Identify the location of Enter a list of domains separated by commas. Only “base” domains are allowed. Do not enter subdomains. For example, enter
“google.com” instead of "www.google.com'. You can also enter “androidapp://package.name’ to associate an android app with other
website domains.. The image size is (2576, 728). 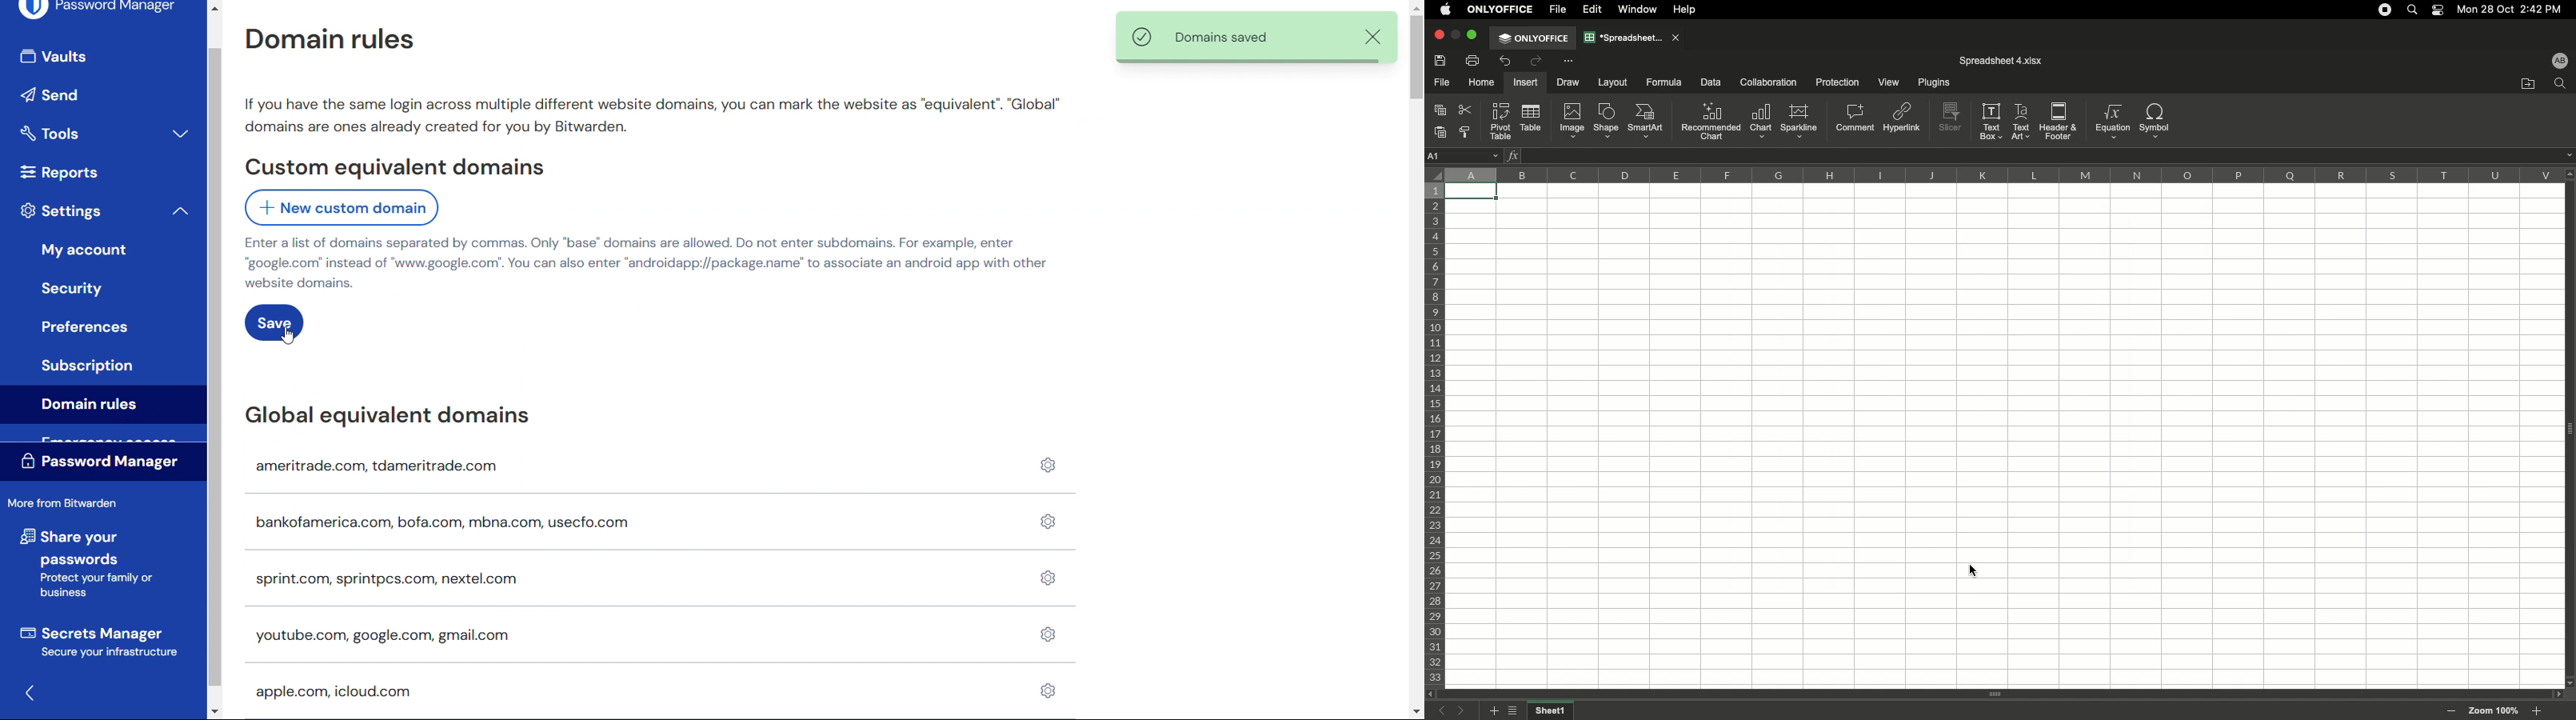
(646, 264).